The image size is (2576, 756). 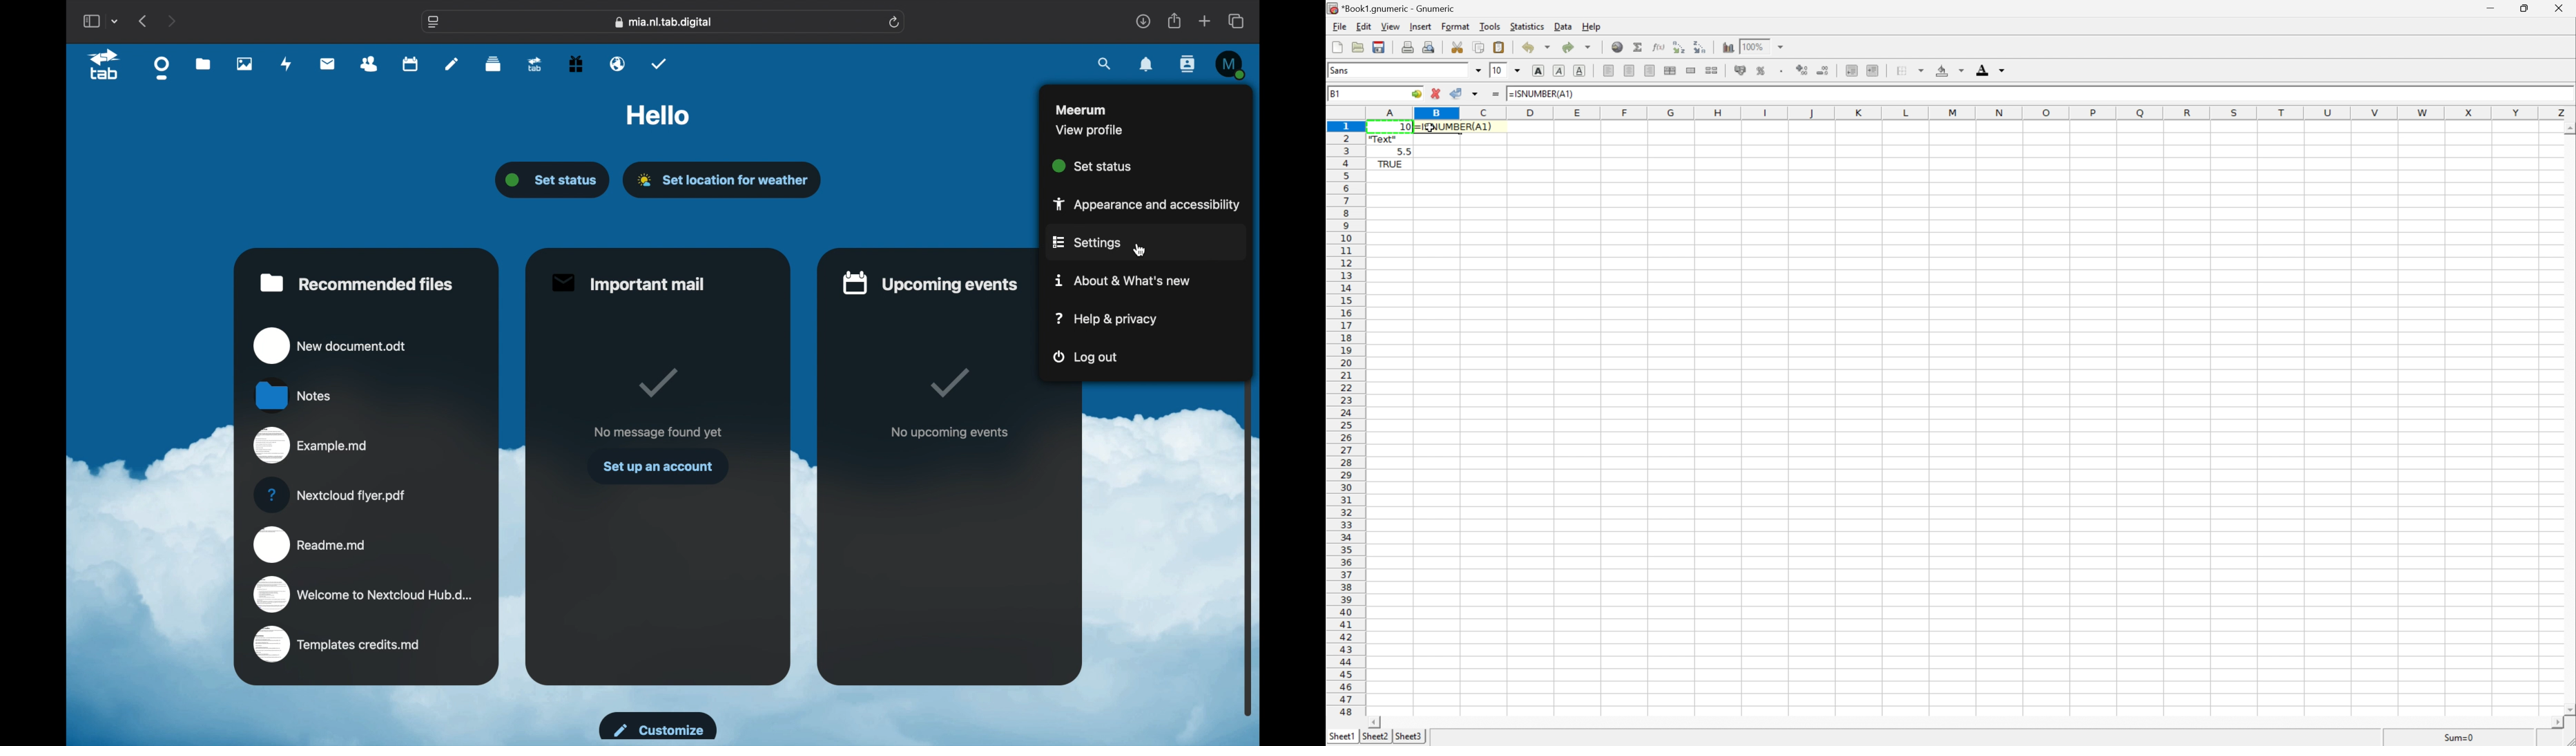 What do you see at coordinates (722, 180) in the screenshot?
I see `set location for weather` at bounding box center [722, 180].